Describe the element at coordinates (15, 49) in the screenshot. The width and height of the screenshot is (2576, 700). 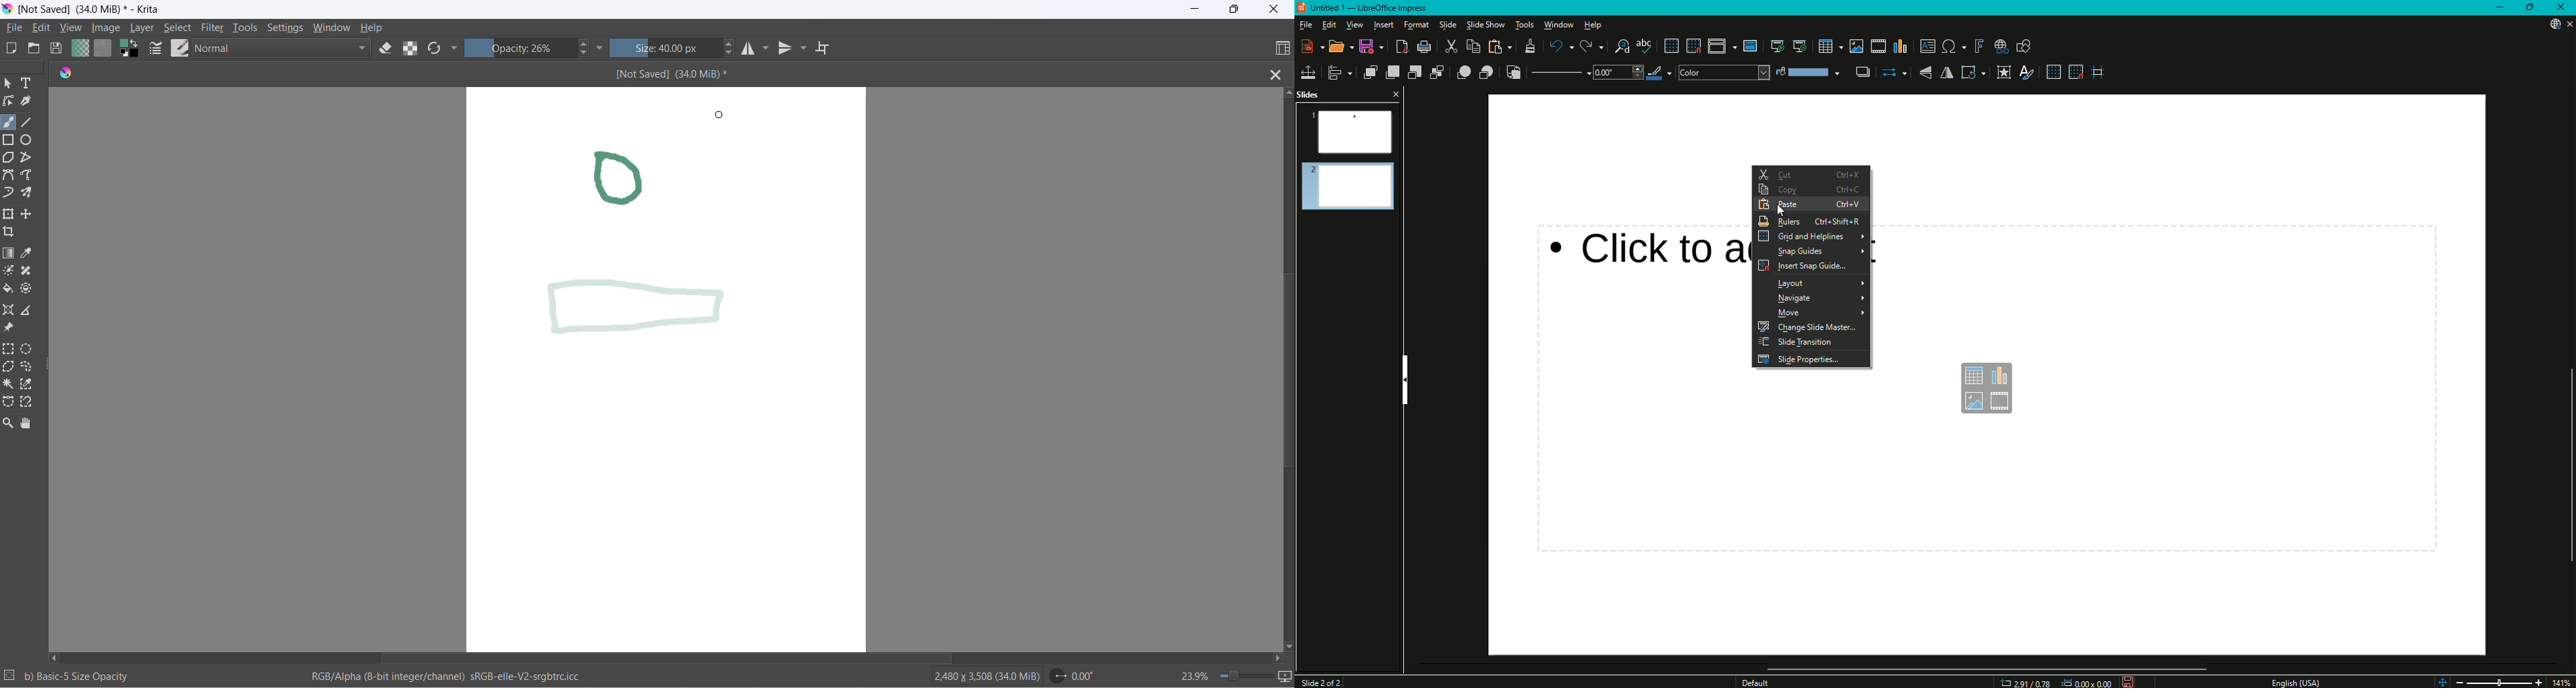
I see `new document` at that location.